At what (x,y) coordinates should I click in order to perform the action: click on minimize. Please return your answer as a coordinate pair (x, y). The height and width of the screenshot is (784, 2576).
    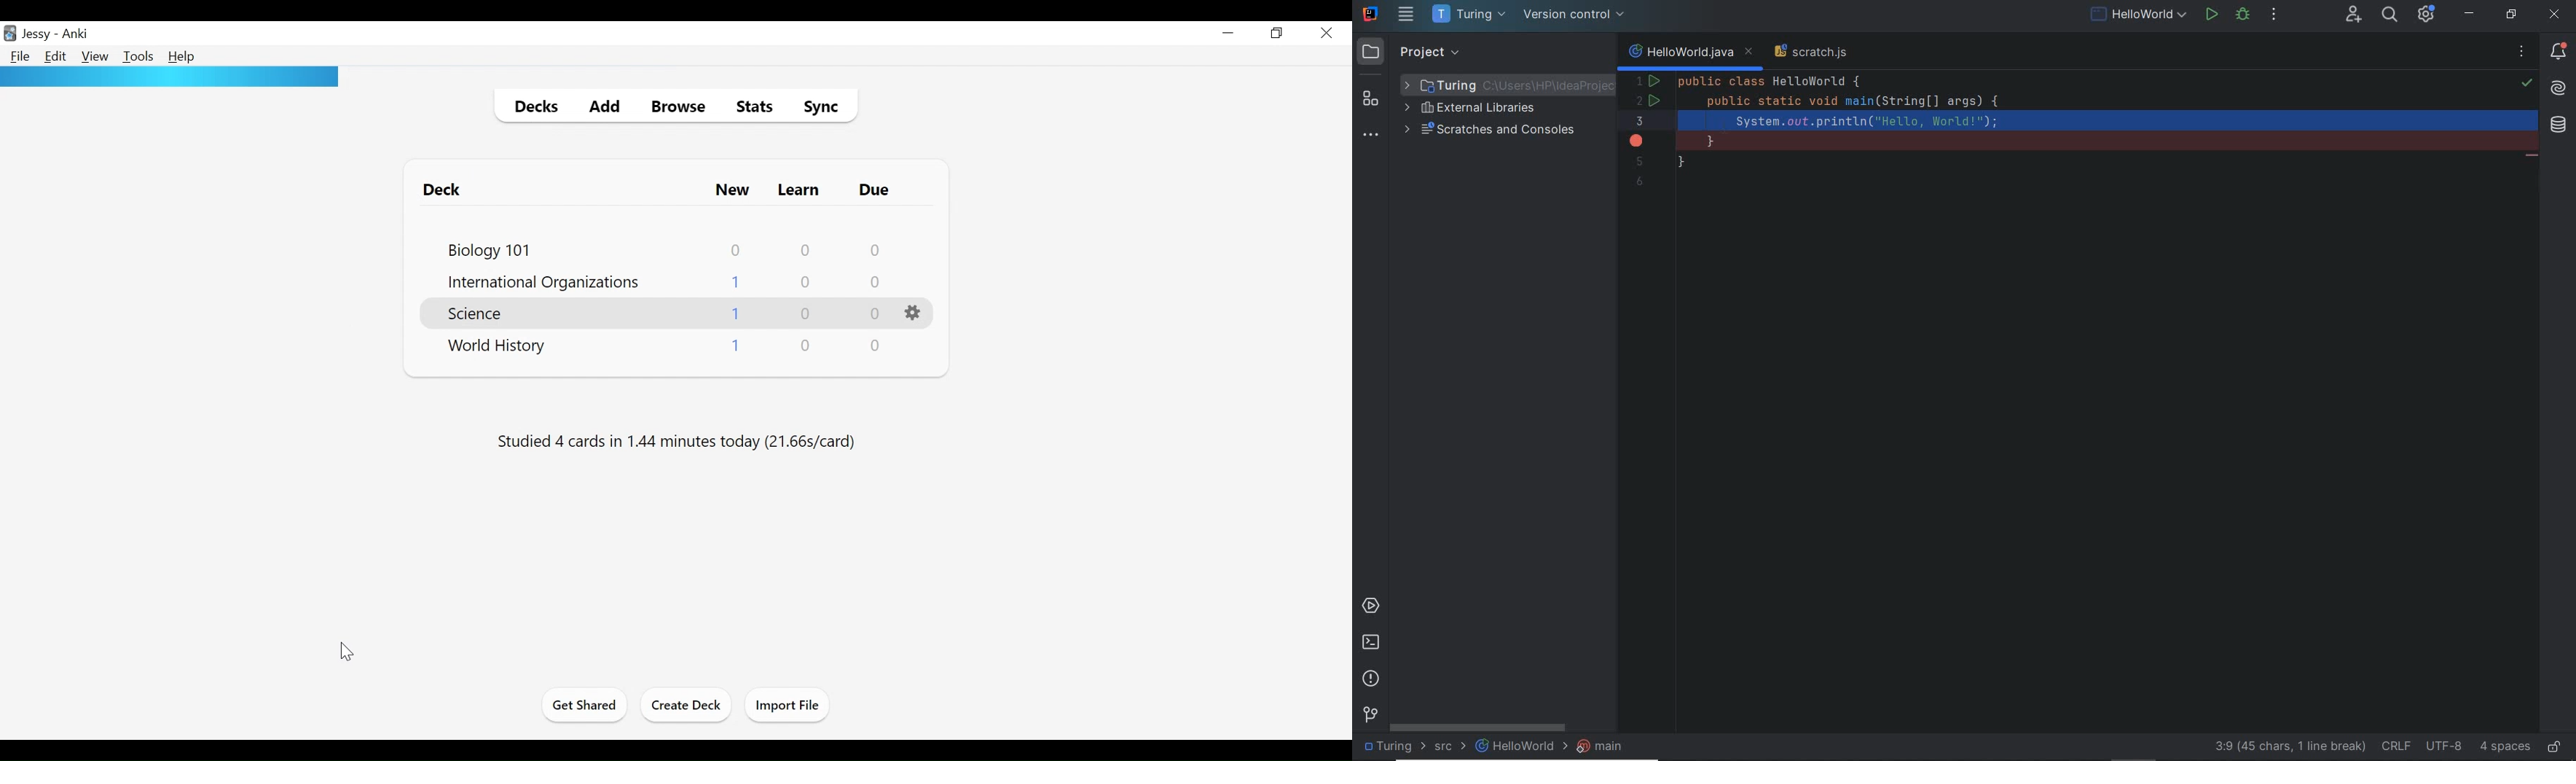
    Looking at the image, I should click on (1229, 32).